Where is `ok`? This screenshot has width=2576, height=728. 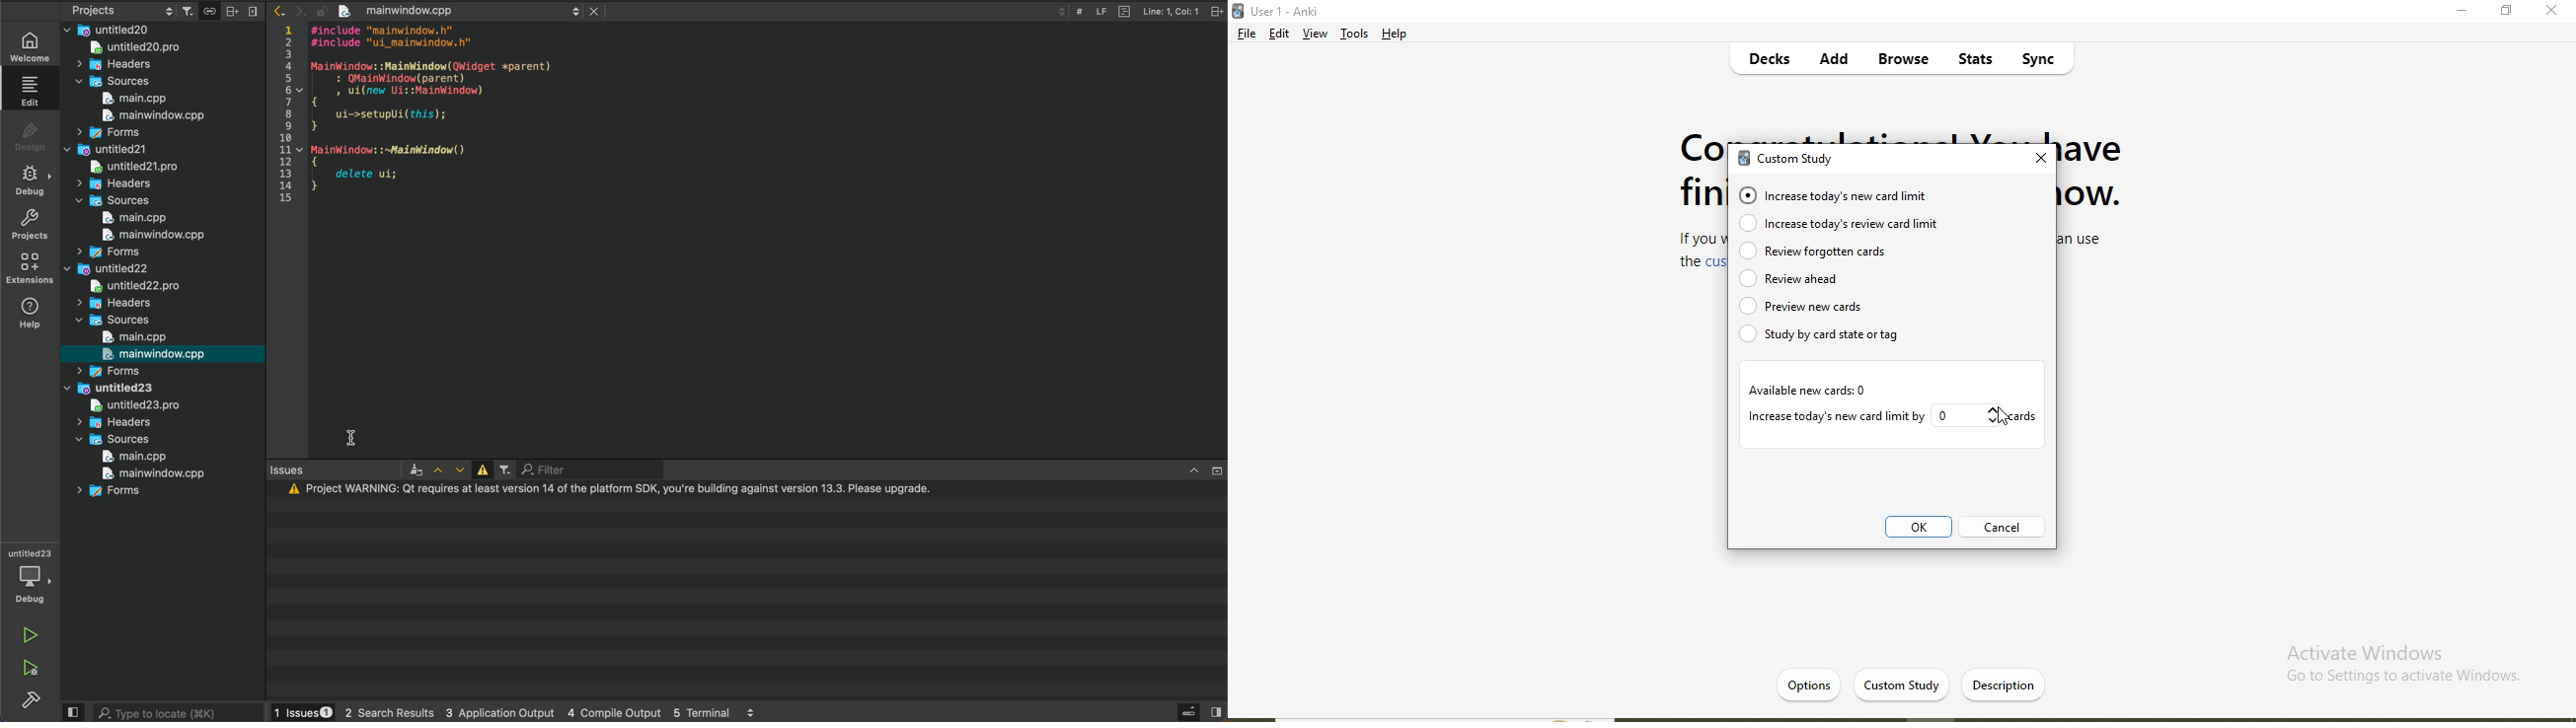
ok is located at coordinates (1920, 530).